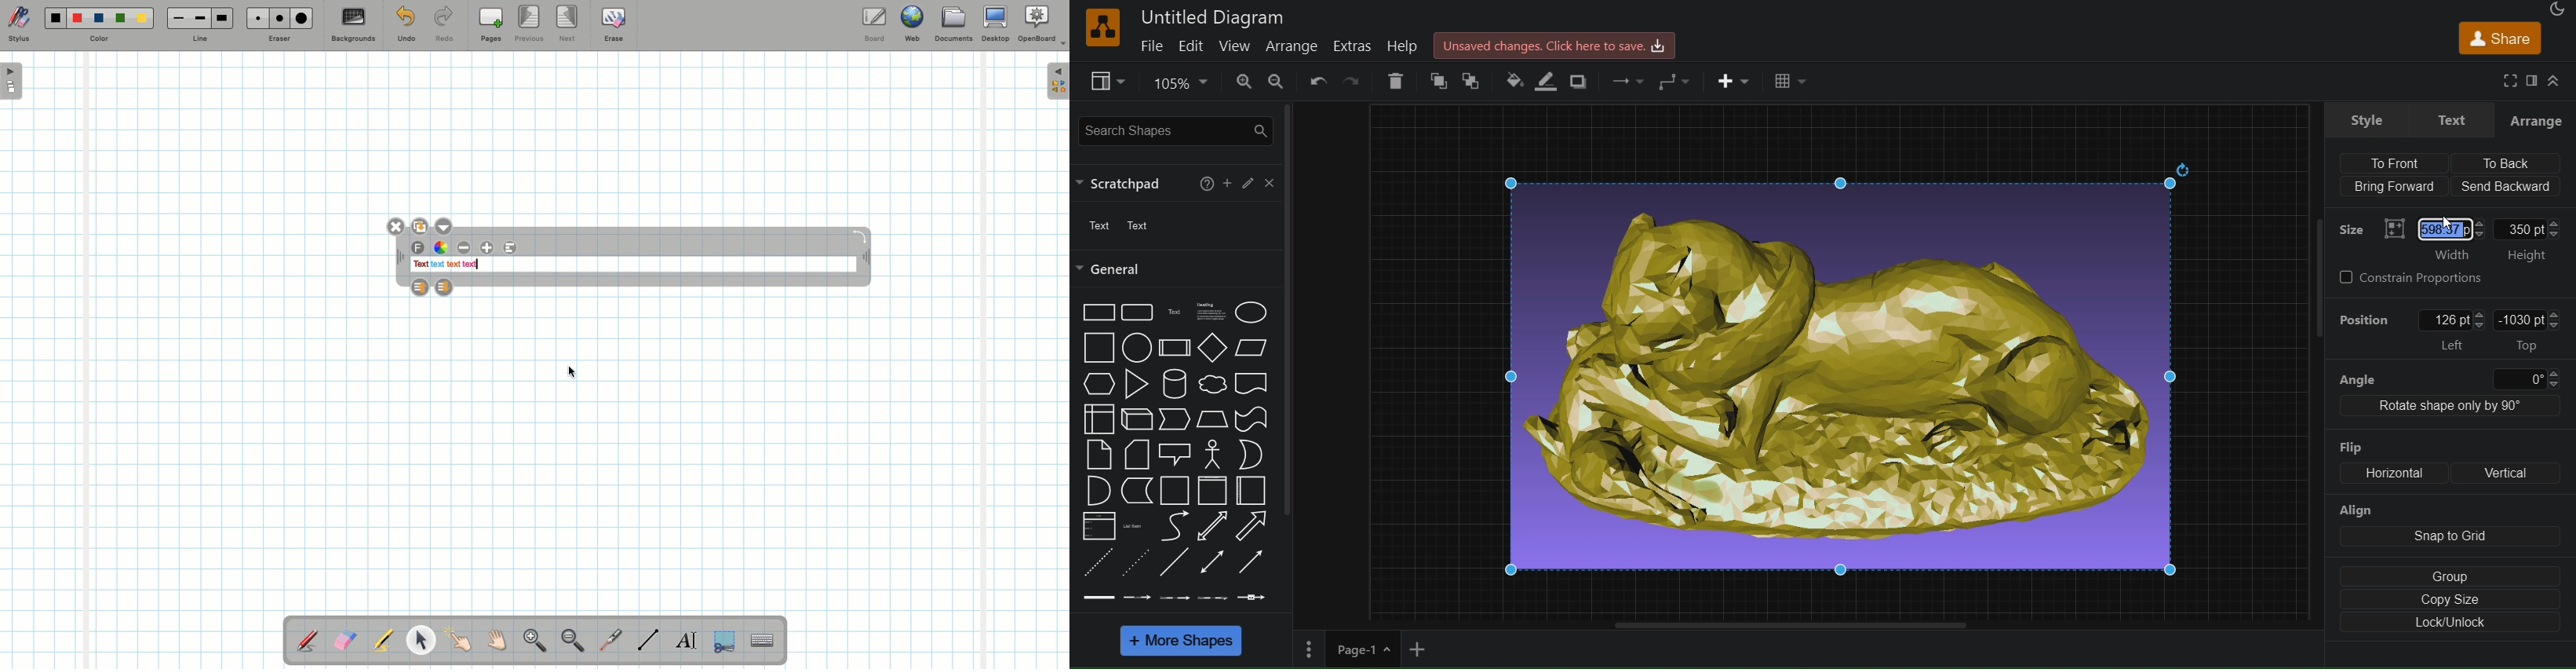 Image resolution: width=2576 pixels, height=672 pixels. What do you see at coordinates (2446, 539) in the screenshot?
I see `align` at bounding box center [2446, 539].